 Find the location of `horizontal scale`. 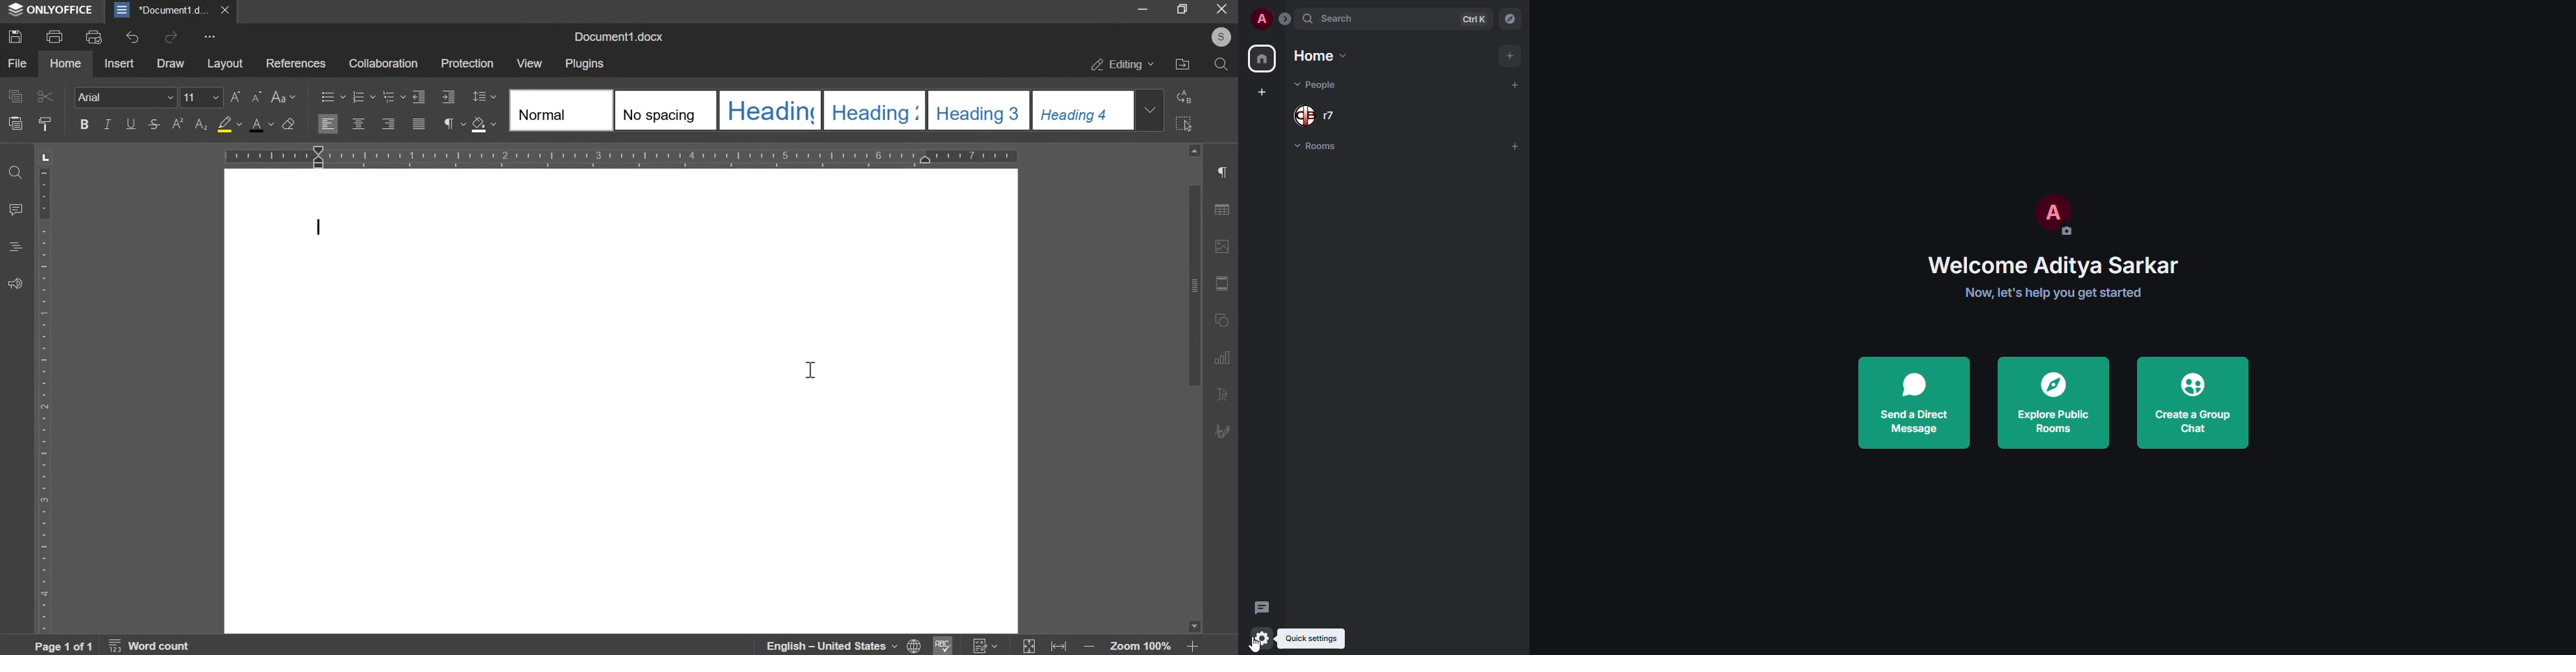

horizontal scale is located at coordinates (619, 156).